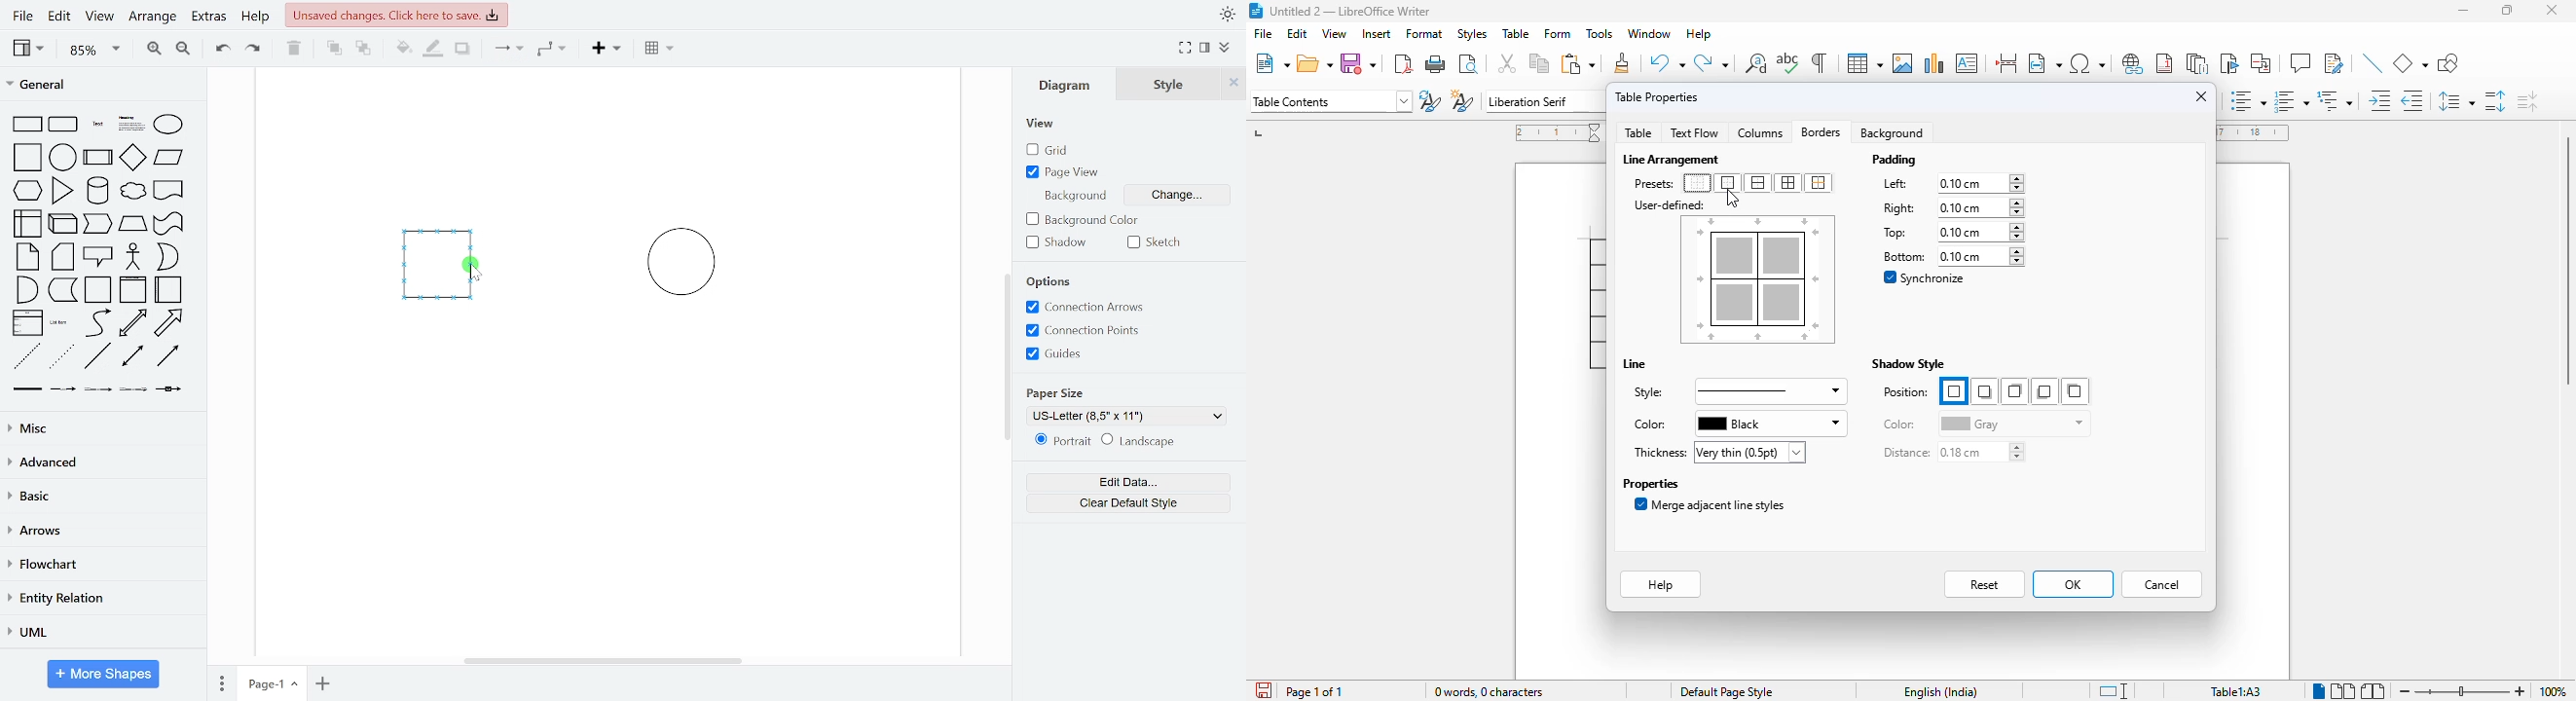  What do you see at coordinates (1169, 84) in the screenshot?
I see `style` at bounding box center [1169, 84].